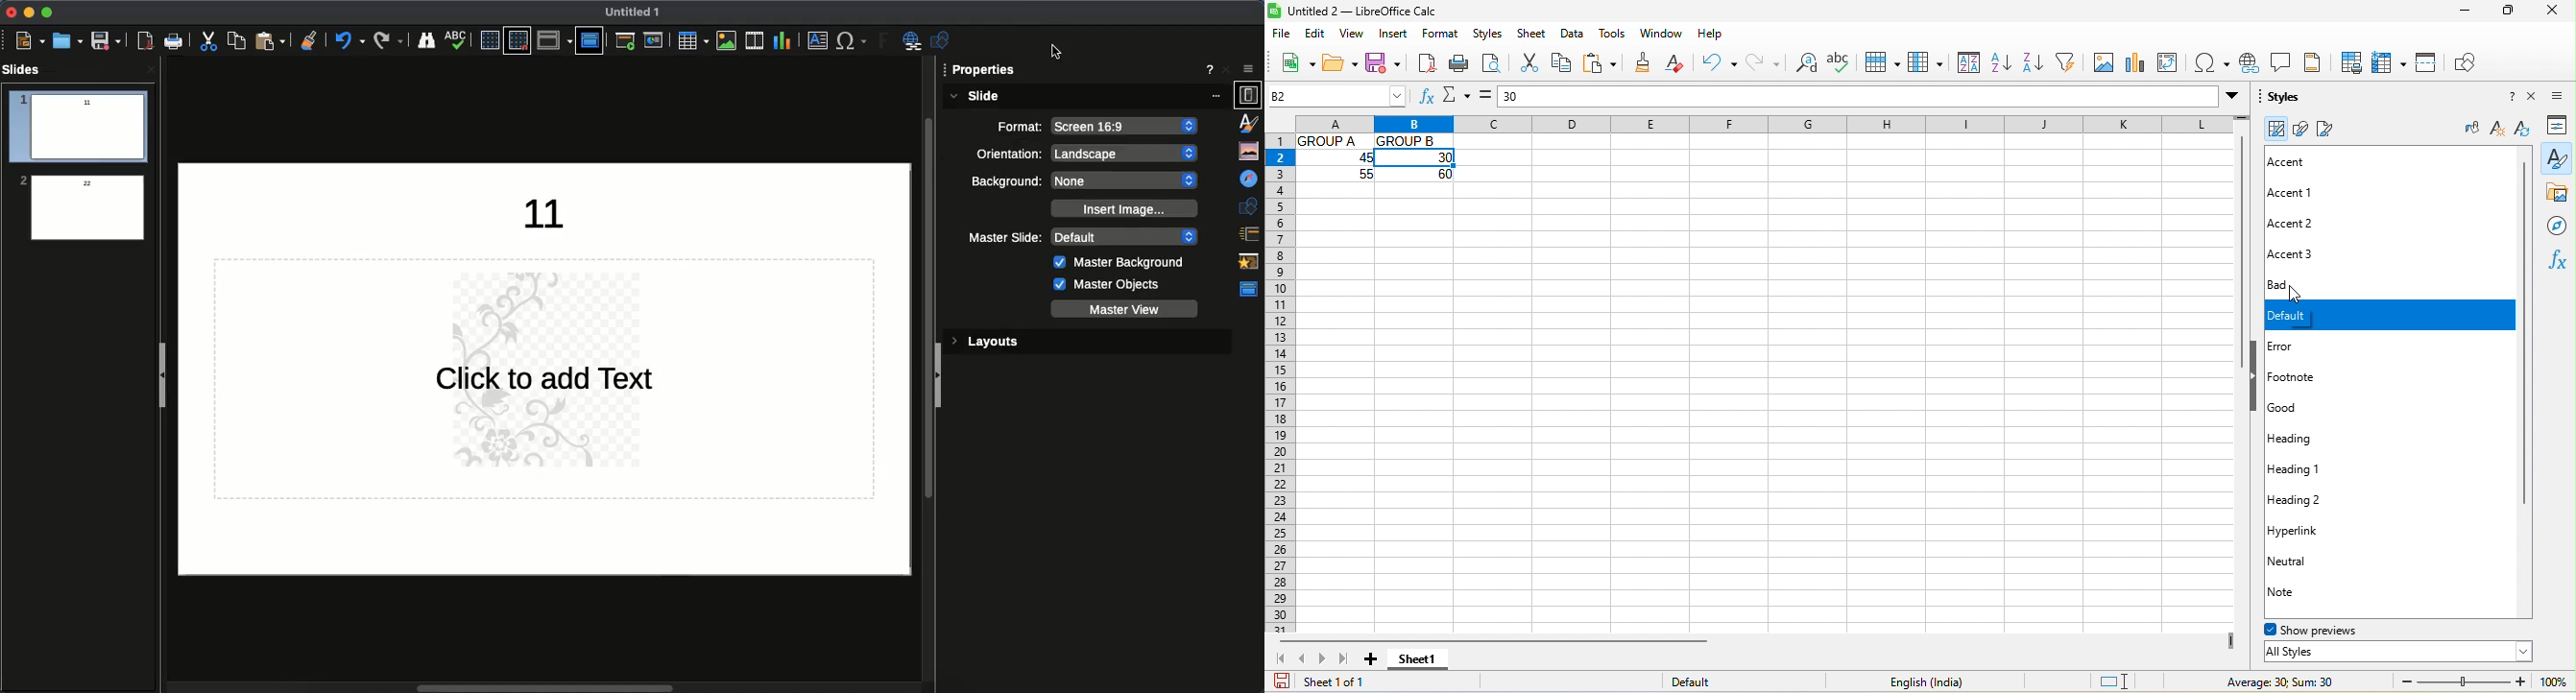 This screenshot has height=700, width=2576. What do you see at coordinates (2239, 259) in the screenshot?
I see `vertical scroll bar` at bounding box center [2239, 259].